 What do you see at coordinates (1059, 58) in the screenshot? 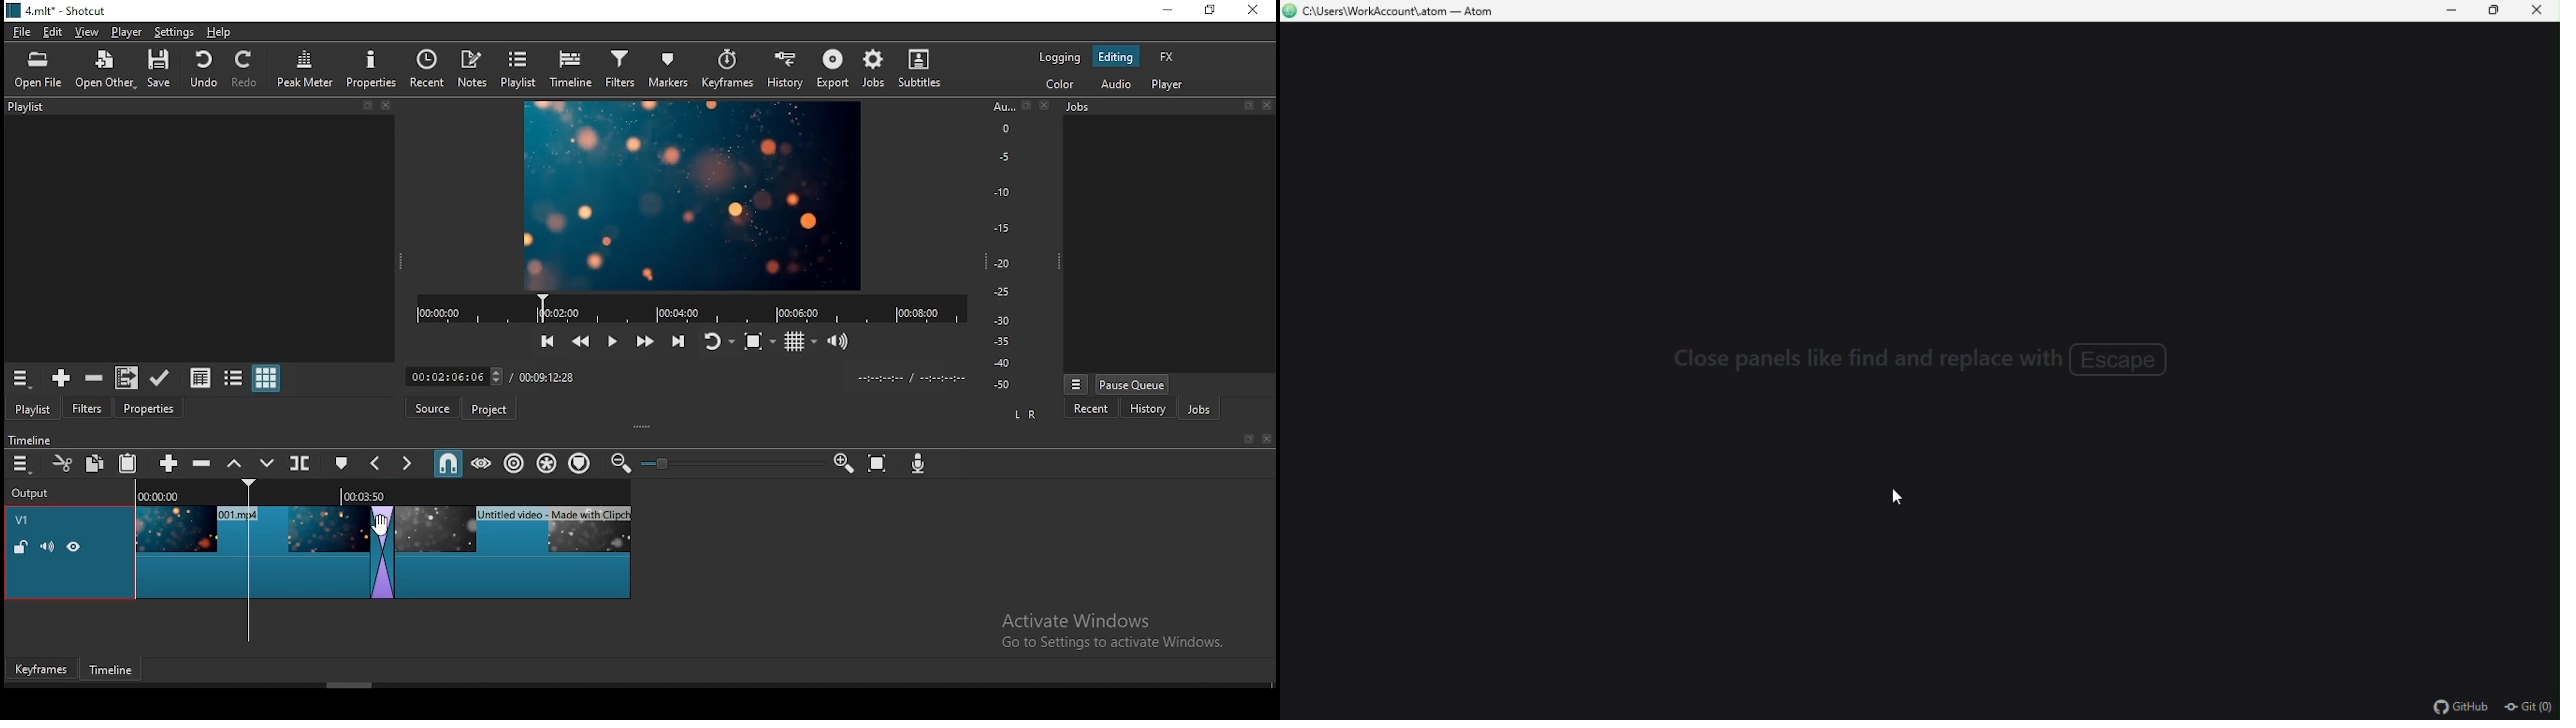
I see `logging` at bounding box center [1059, 58].